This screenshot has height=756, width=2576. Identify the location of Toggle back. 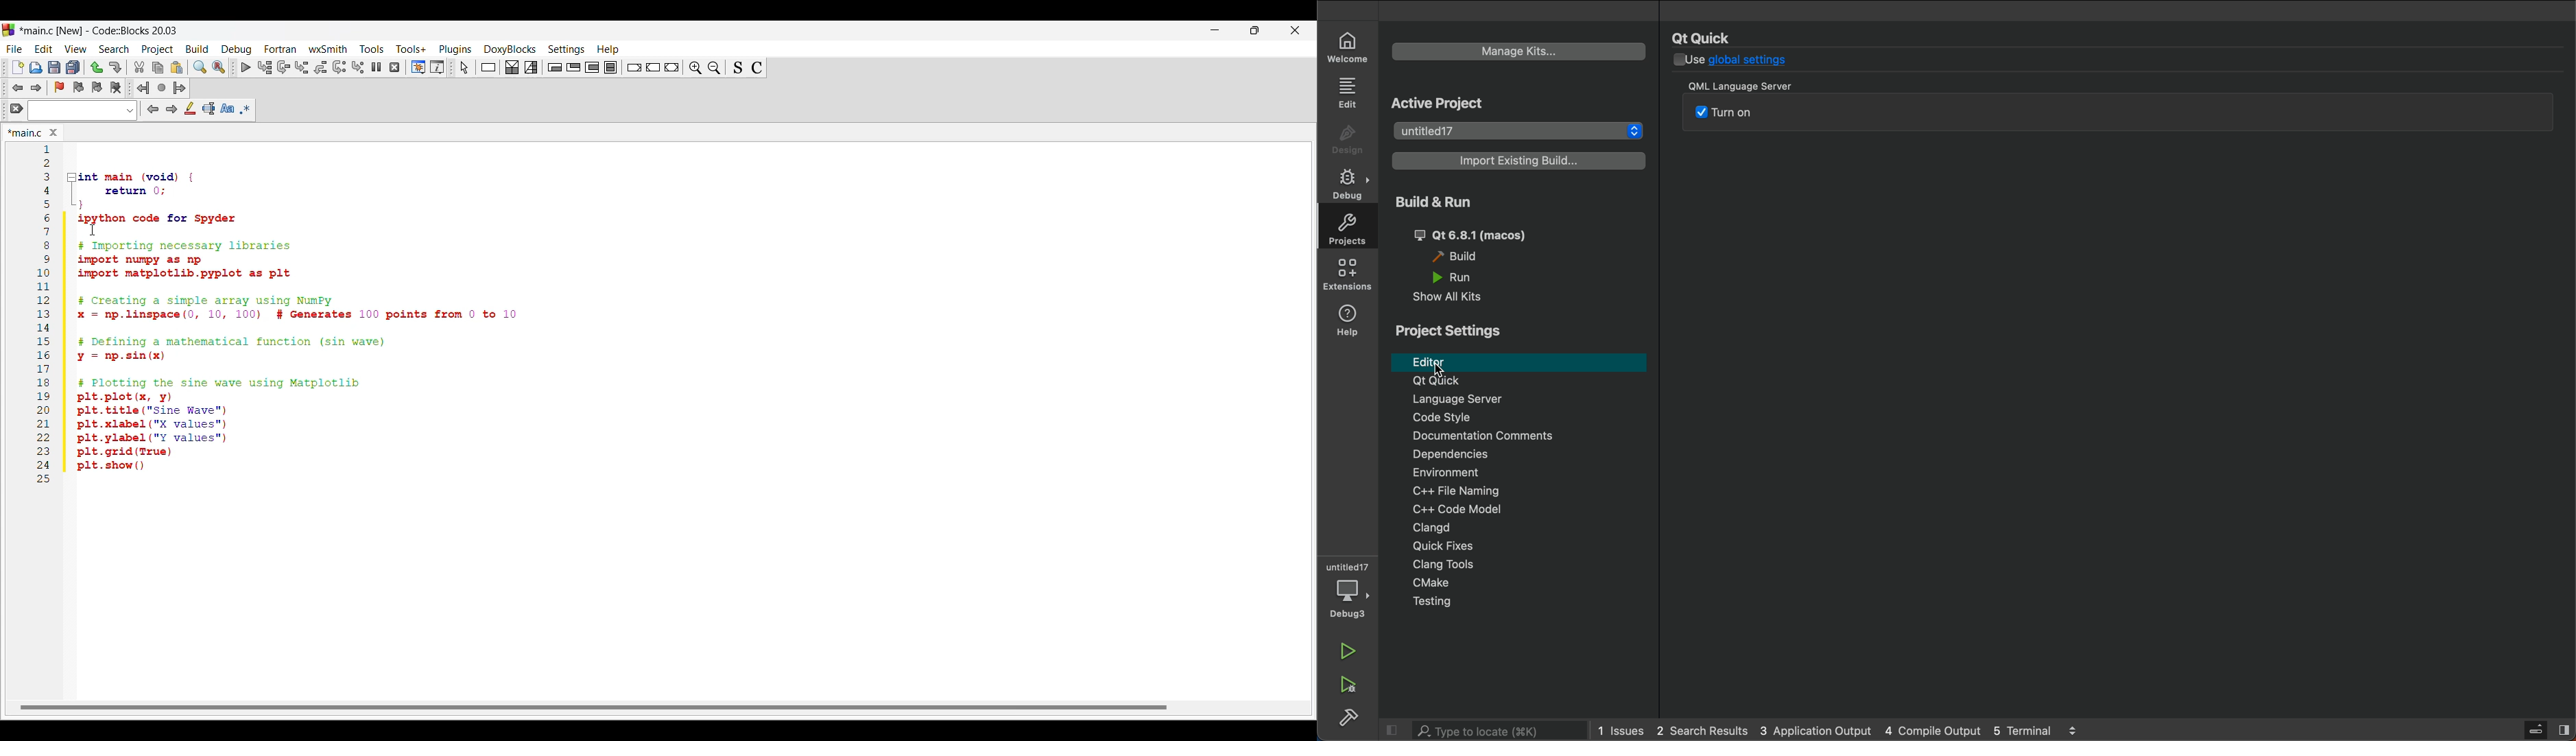
(18, 89).